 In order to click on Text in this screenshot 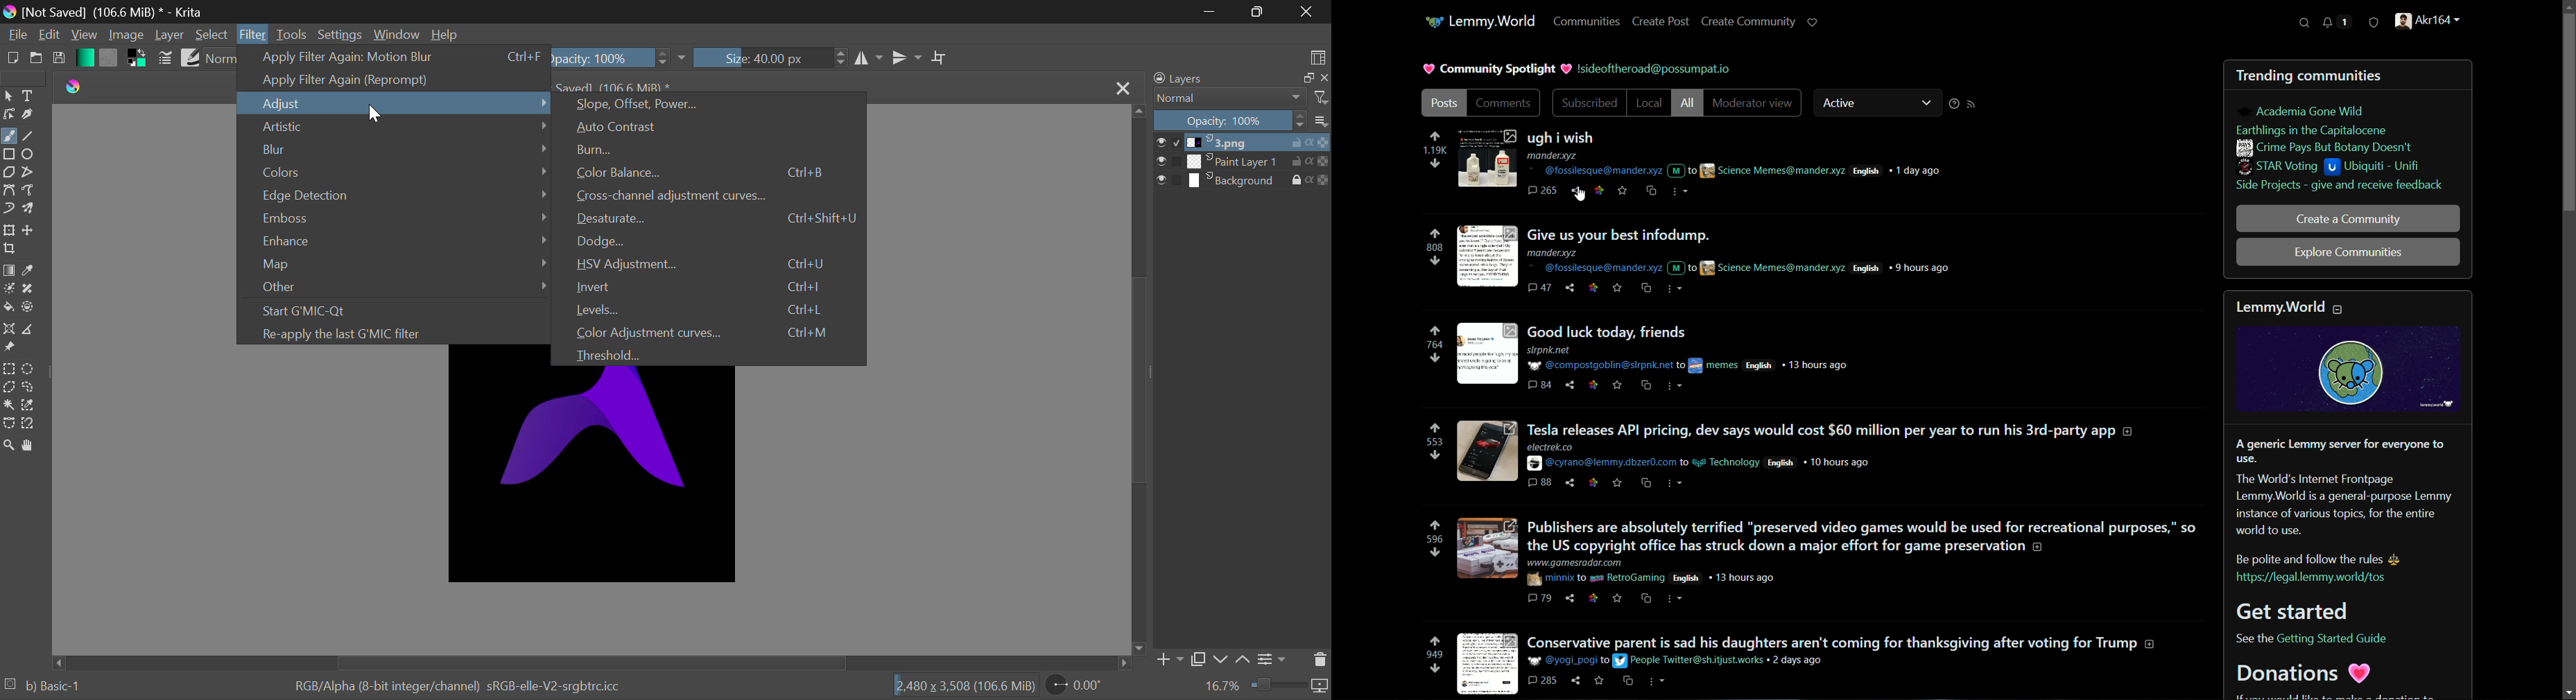, I will do `click(29, 95)`.